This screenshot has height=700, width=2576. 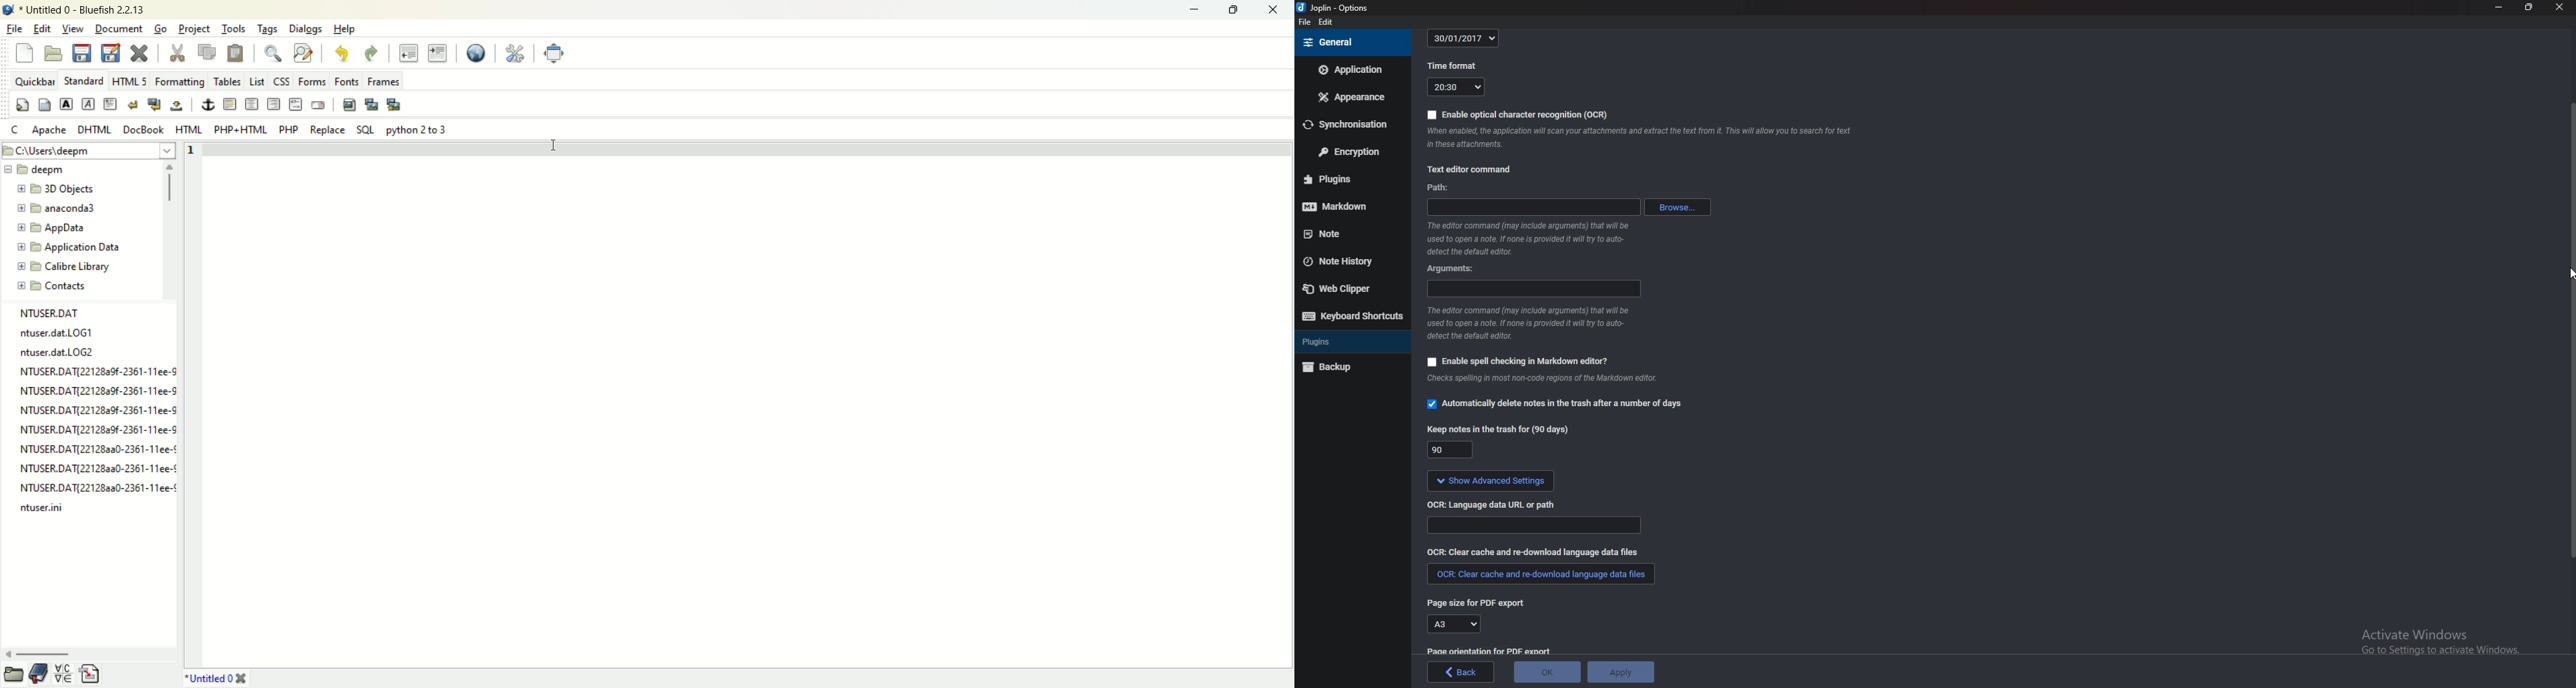 What do you see at coordinates (2570, 334) in the screenshot?
I see `Scroll bar` at bounding box center [2570, 334].